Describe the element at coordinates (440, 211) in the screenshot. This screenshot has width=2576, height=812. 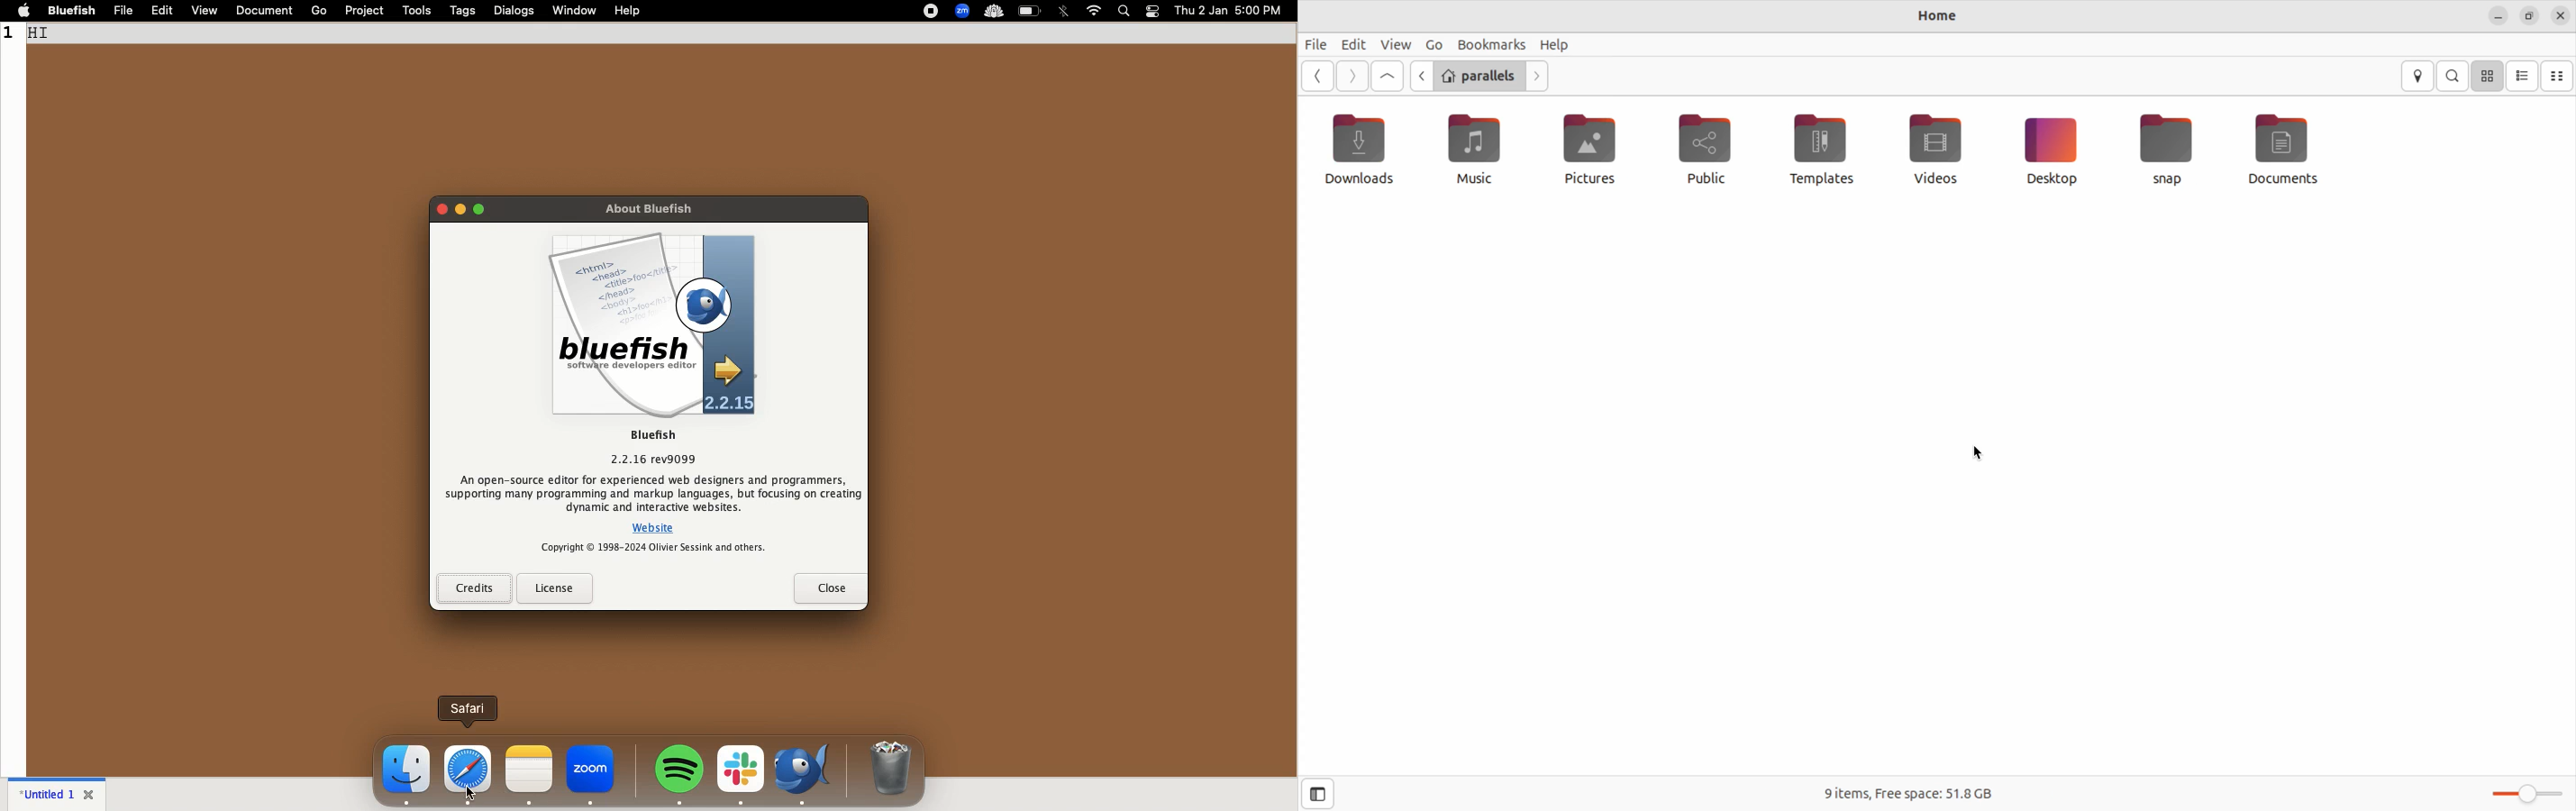
I see `close` at that location.